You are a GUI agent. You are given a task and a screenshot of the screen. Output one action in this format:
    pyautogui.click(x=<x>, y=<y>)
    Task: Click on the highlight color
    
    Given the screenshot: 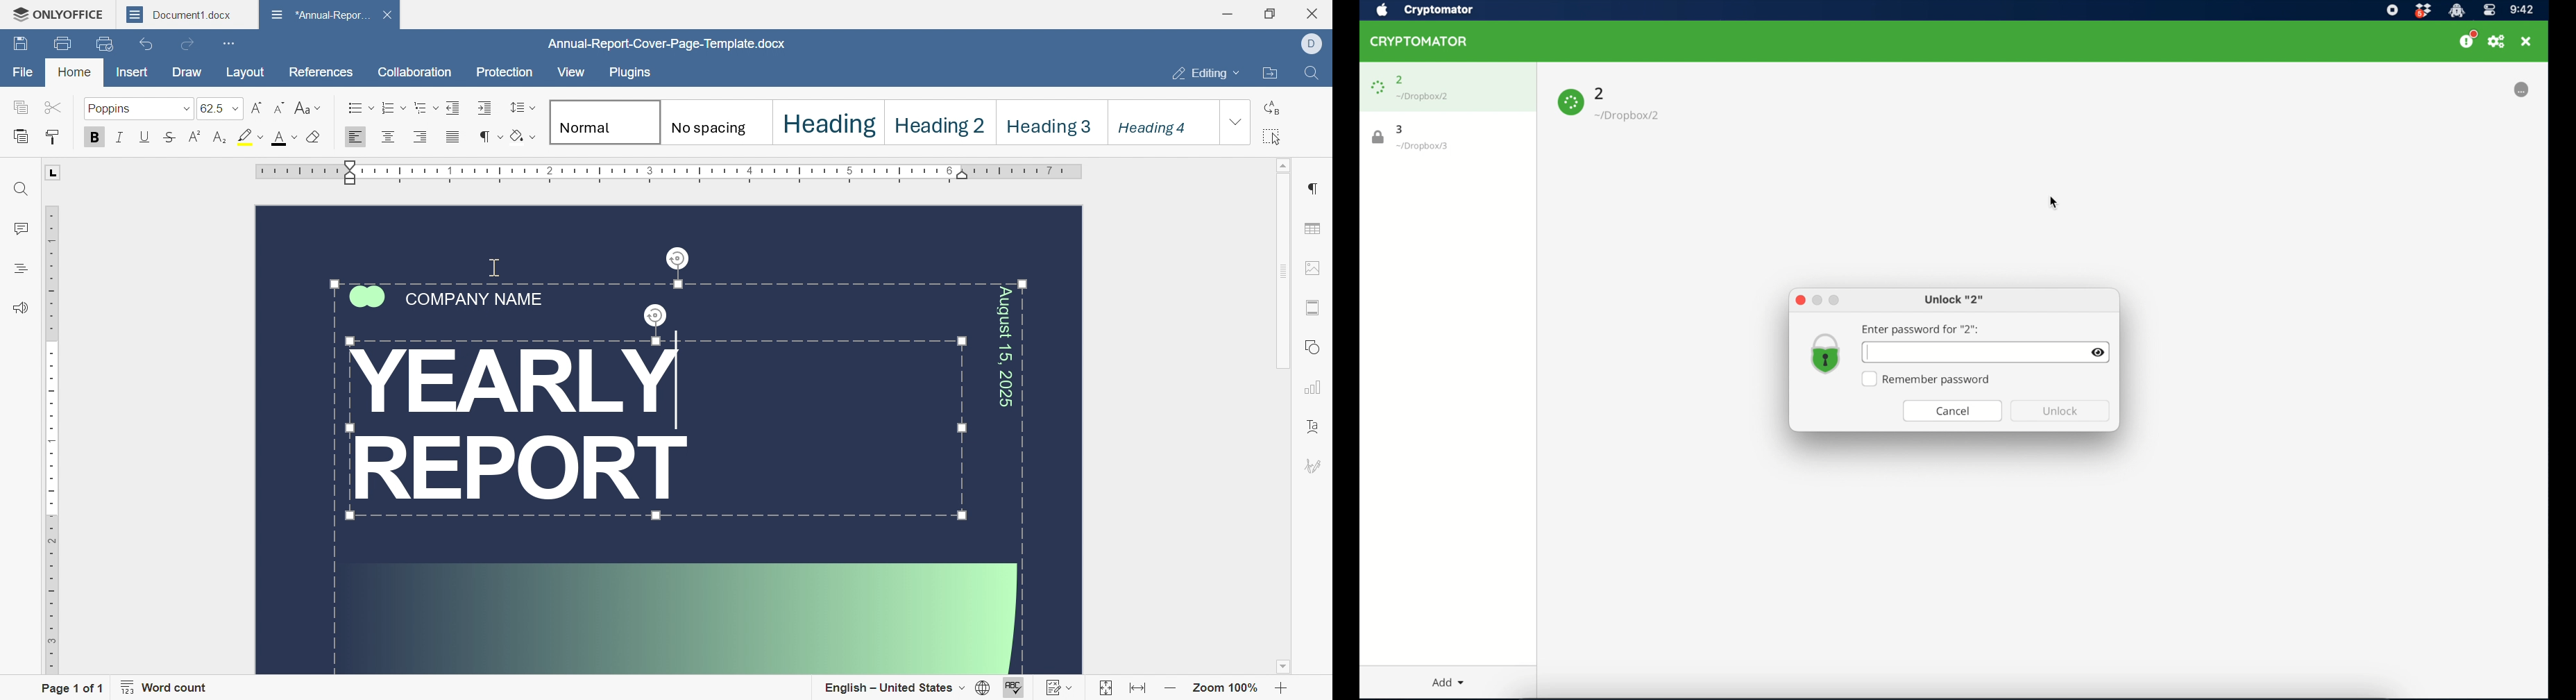 What is the action you would take?
    pyautogui.click(x=251, y=137)
    